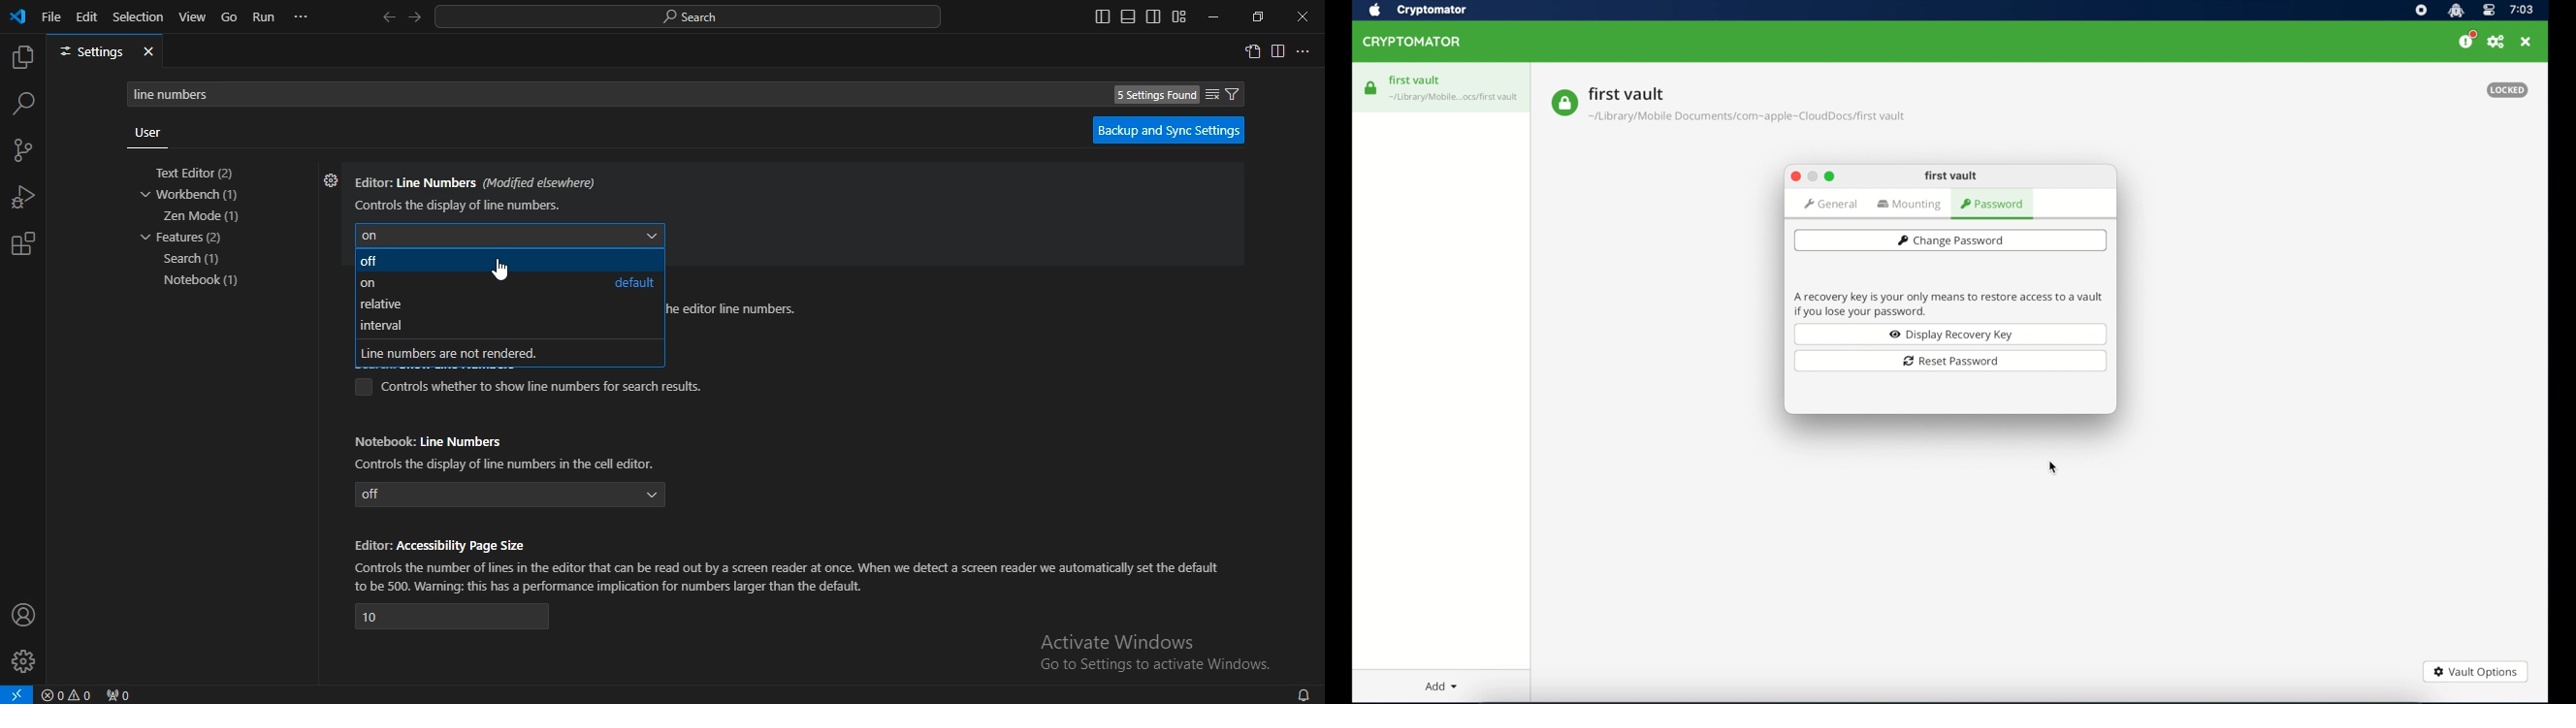  I want to click on vault name, so click(1627, 93).